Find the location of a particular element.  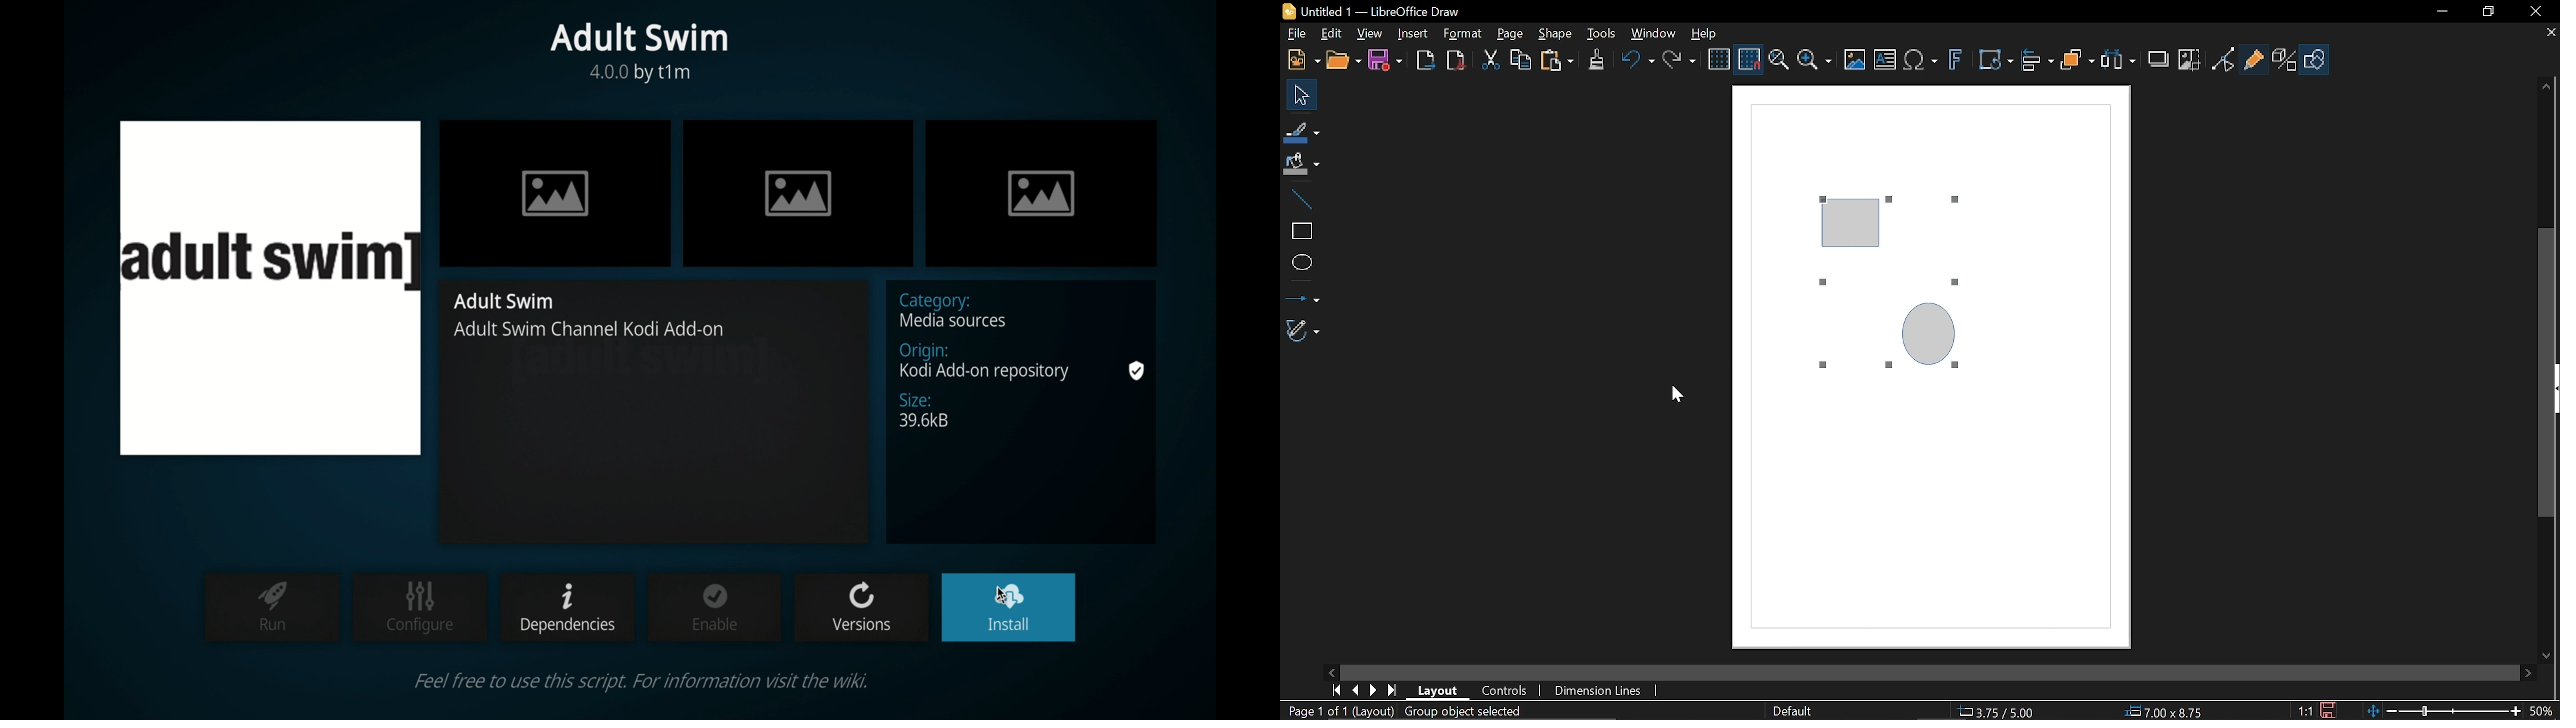

install is located at coordinates (1005, 609).